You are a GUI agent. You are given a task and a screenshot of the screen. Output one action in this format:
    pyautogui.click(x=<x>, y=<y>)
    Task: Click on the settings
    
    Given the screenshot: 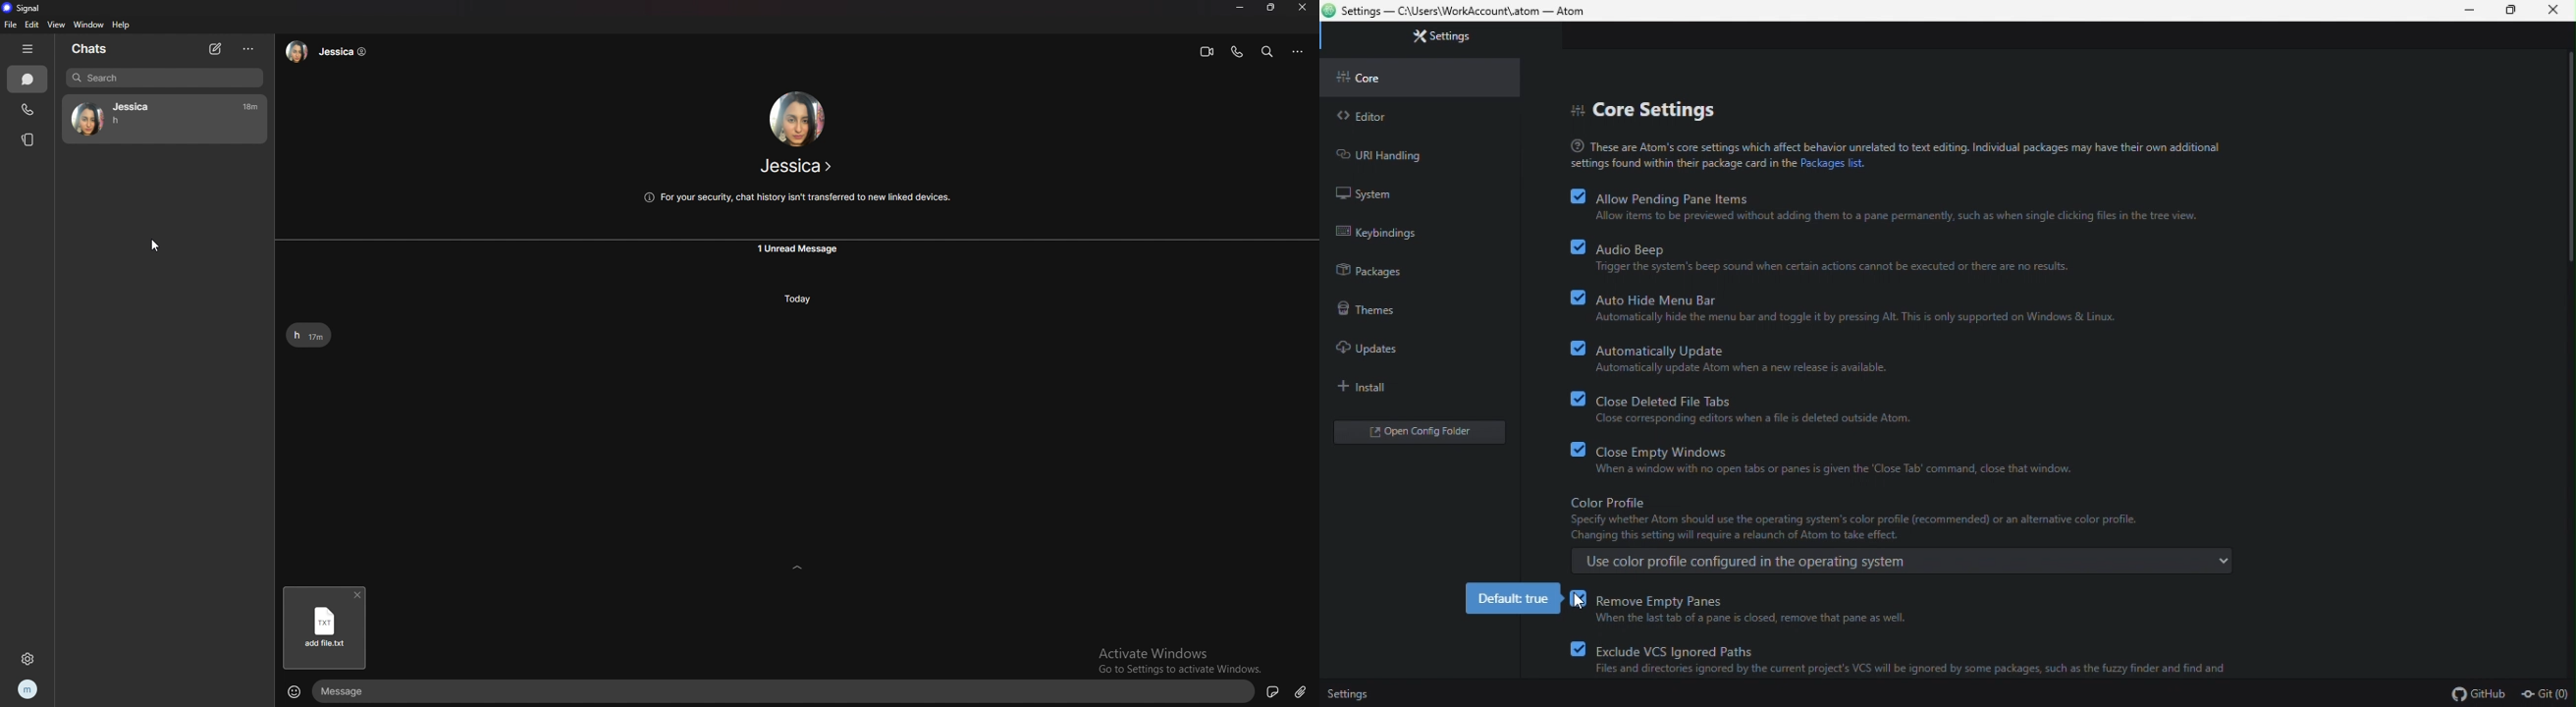 What is the action you would take?
    pyautogui.click(x=1447, y=37)
    